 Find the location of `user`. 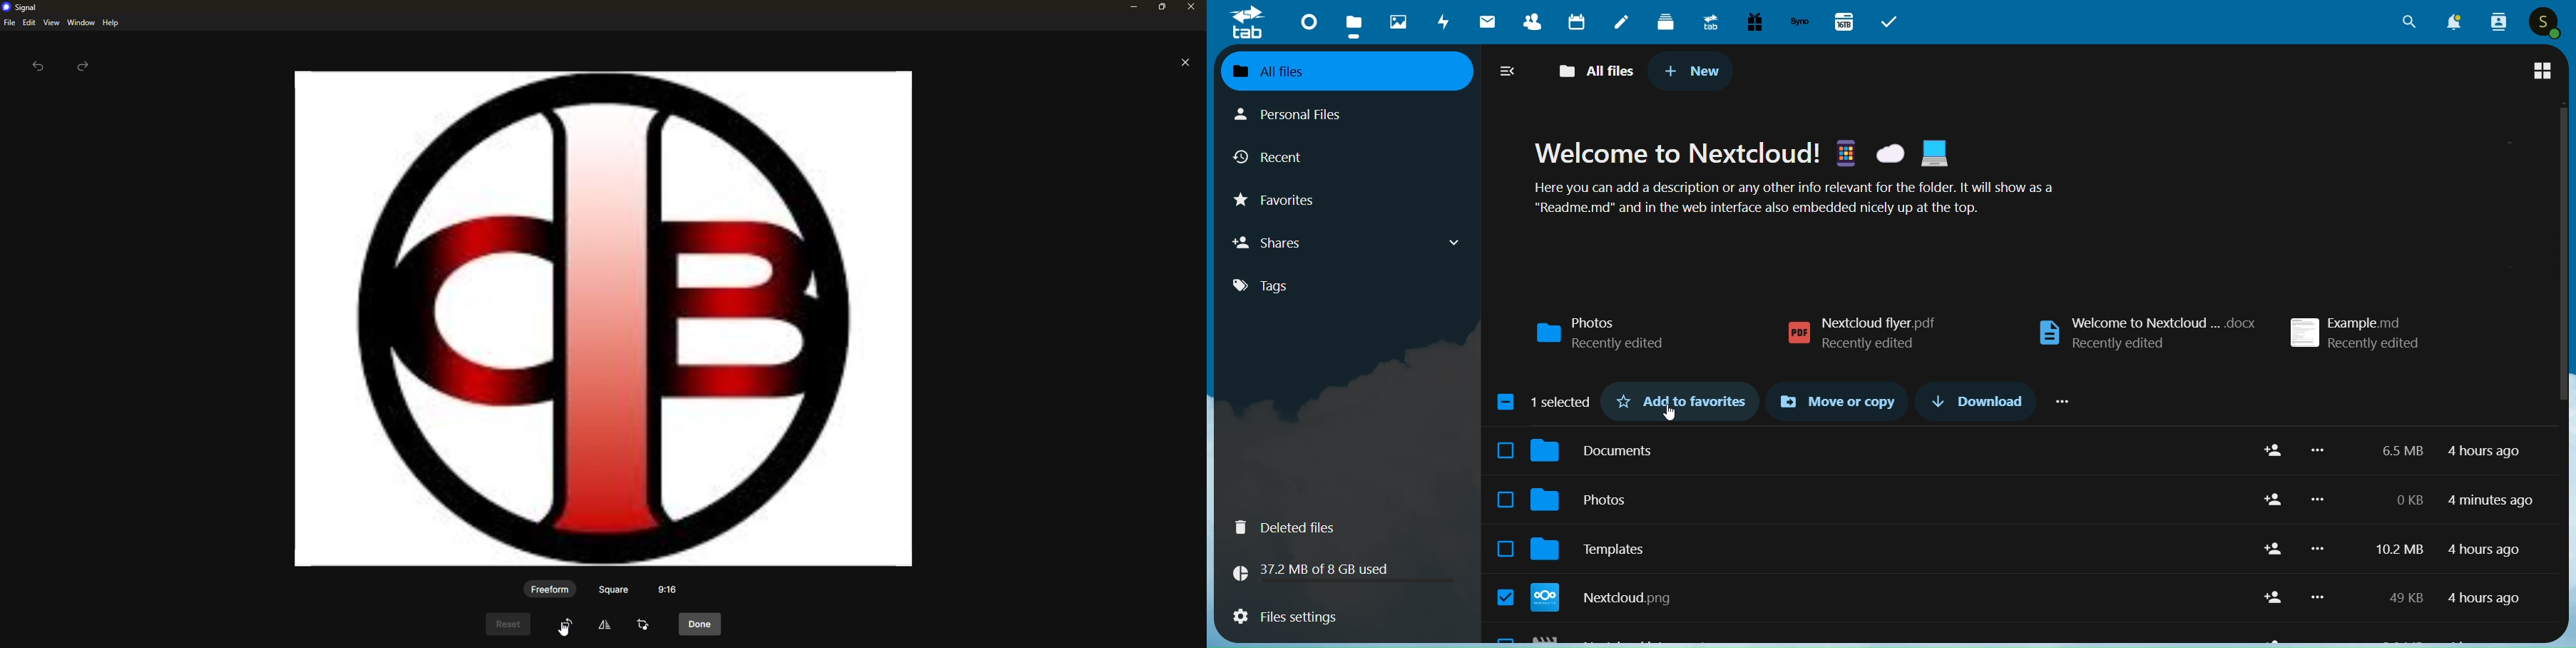

user is located at coordinates (2543, 22).